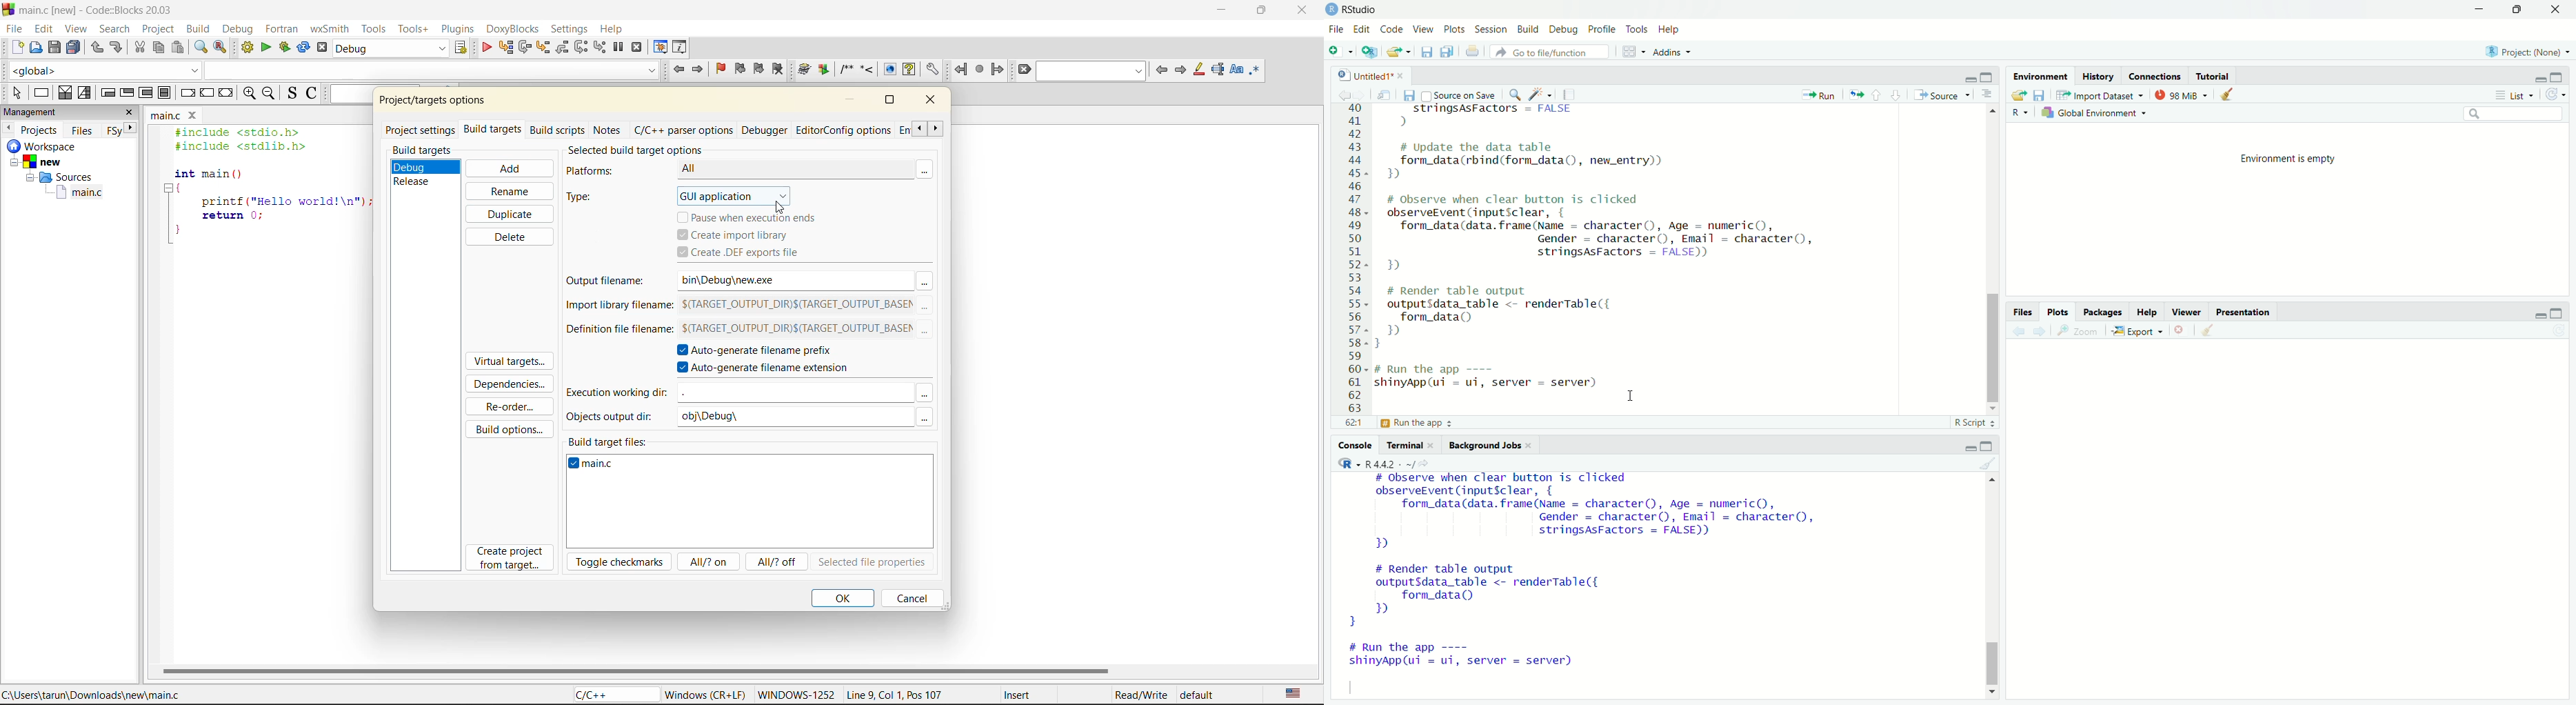  Describe the element at coordinates (328, 30) in the screenshot. I see `wxsmith` at that location.